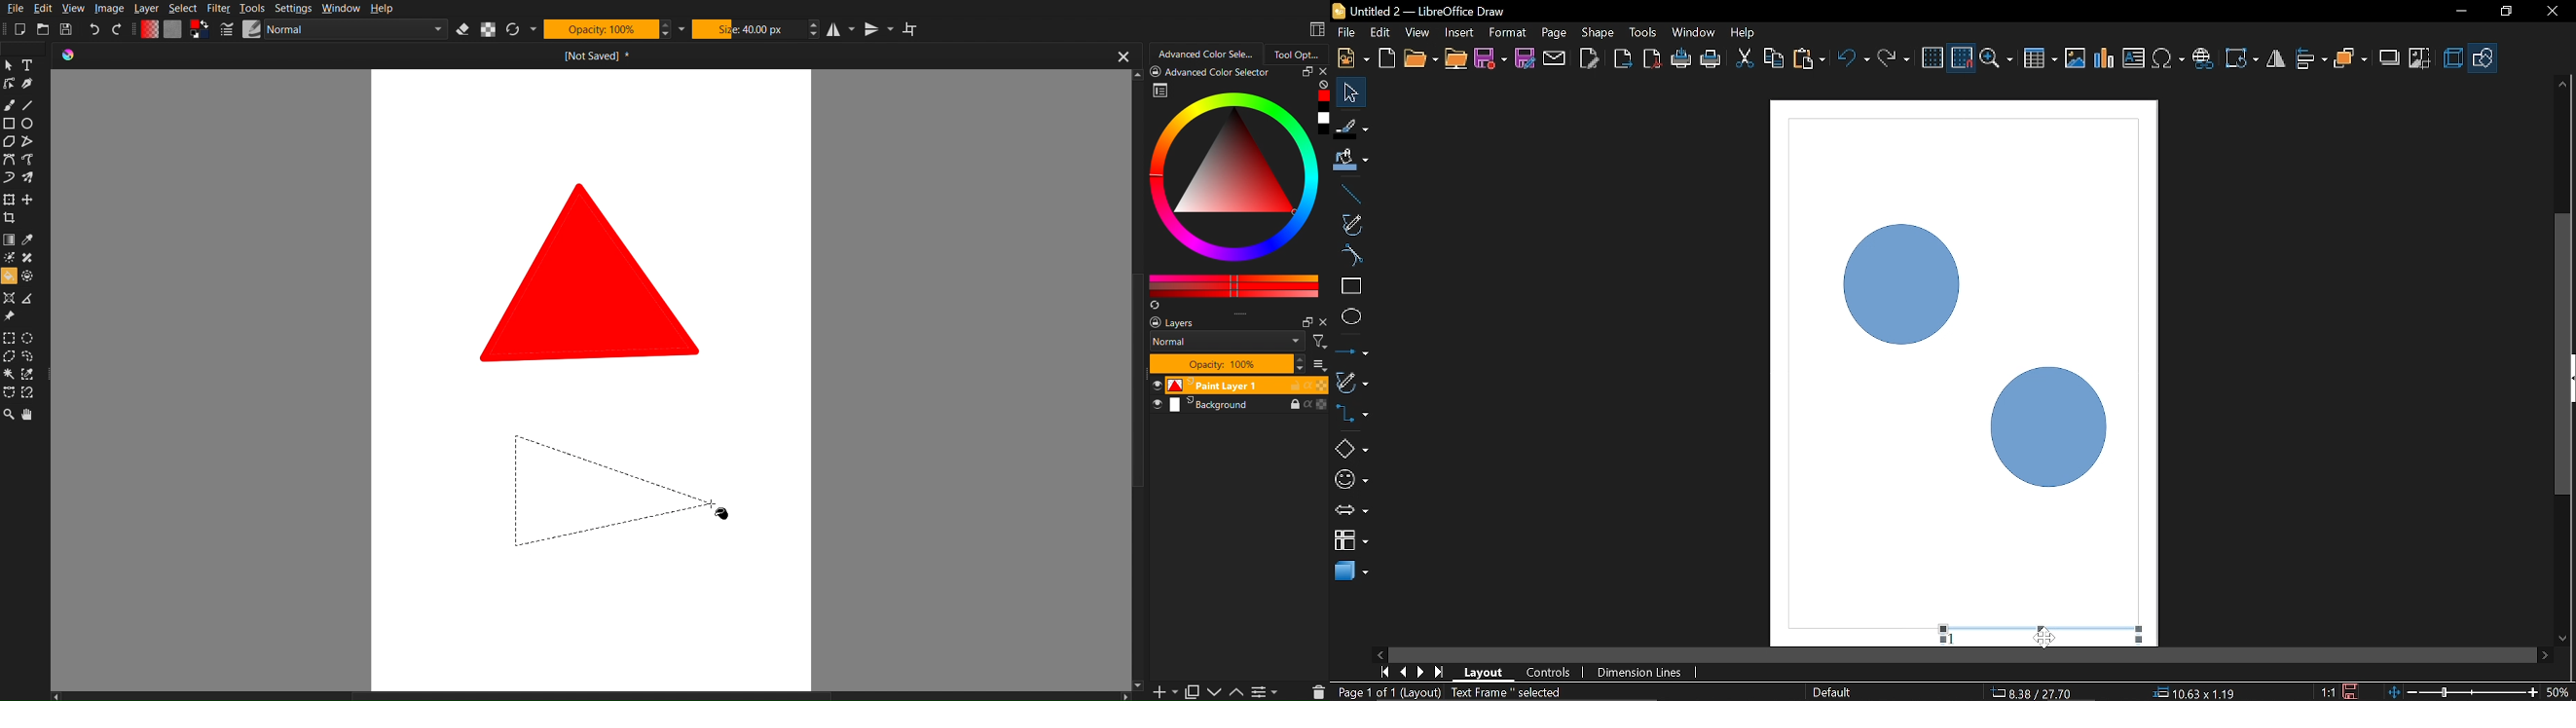  I want to click on Rectangle, so click(1350, 286).